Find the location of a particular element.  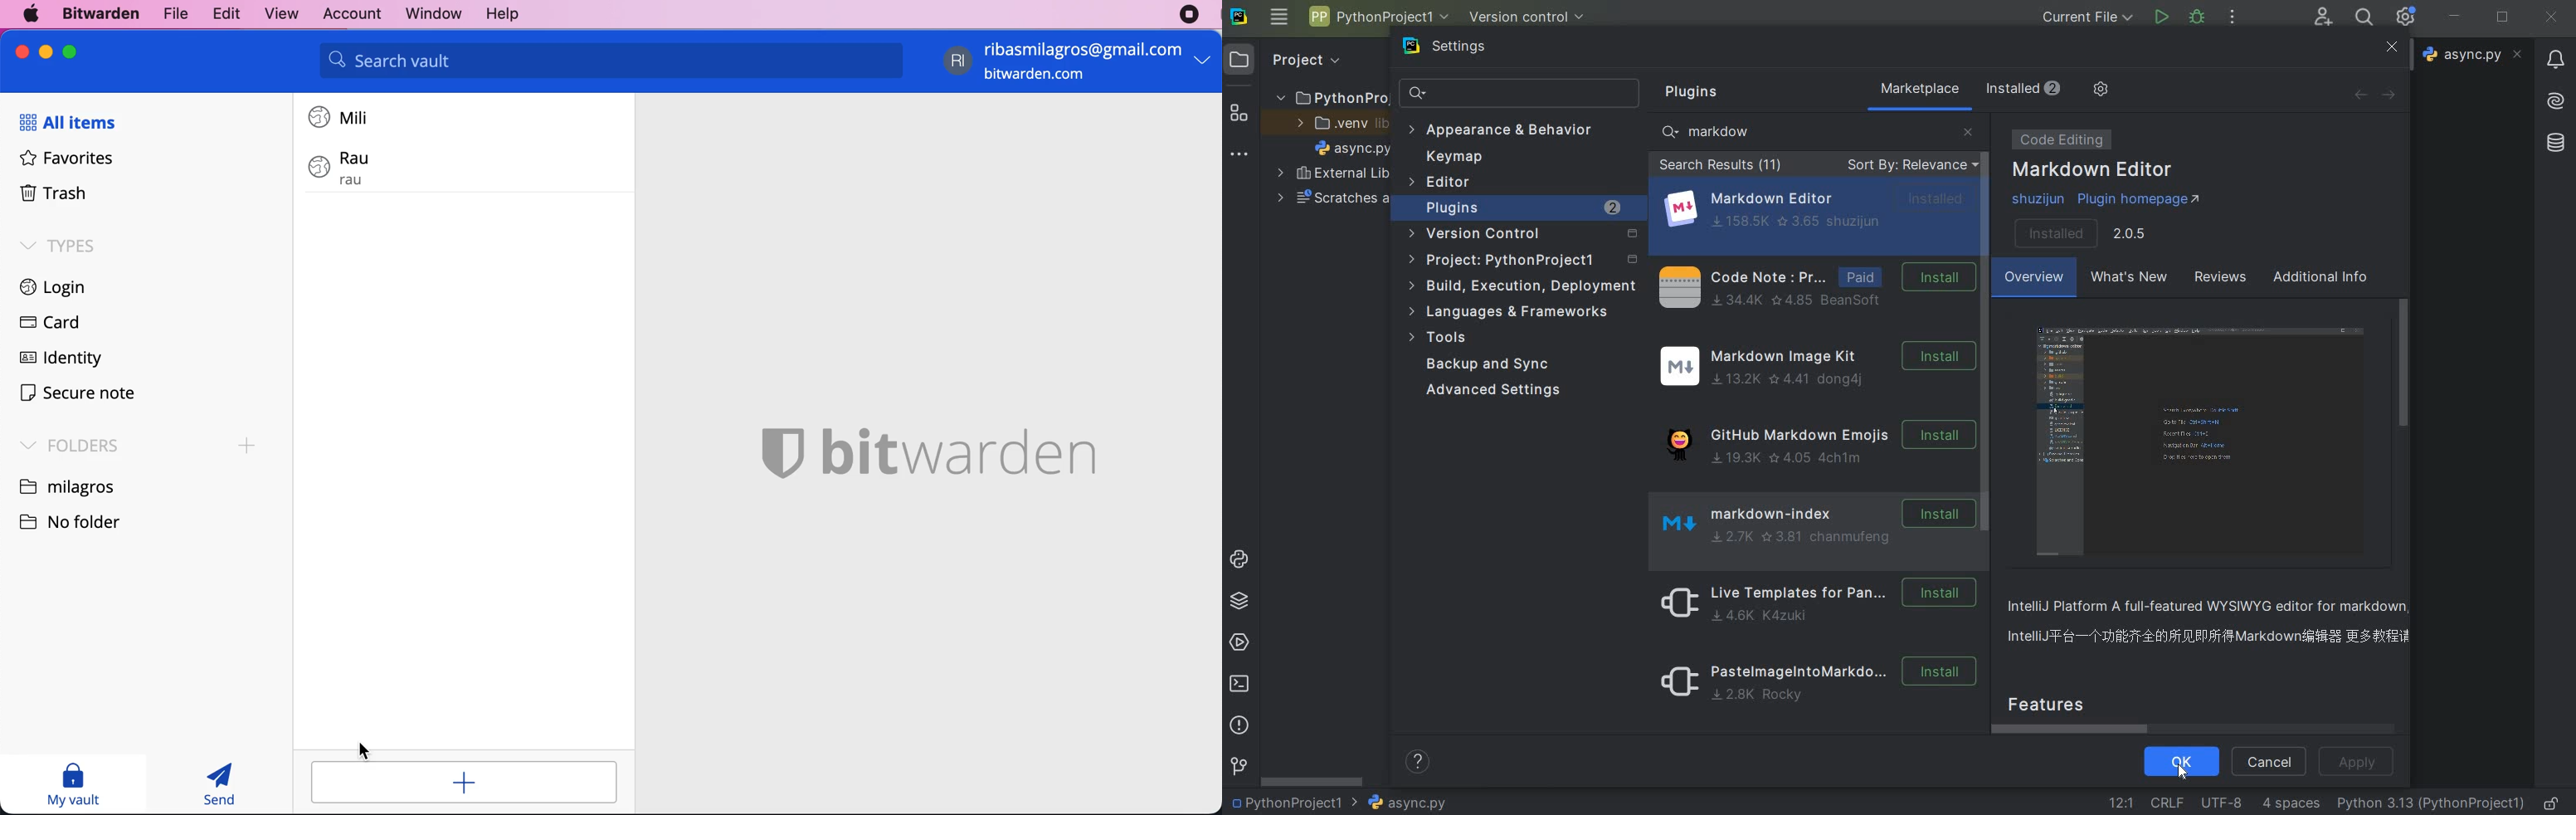

Project is located at coordinates (1306, 61).